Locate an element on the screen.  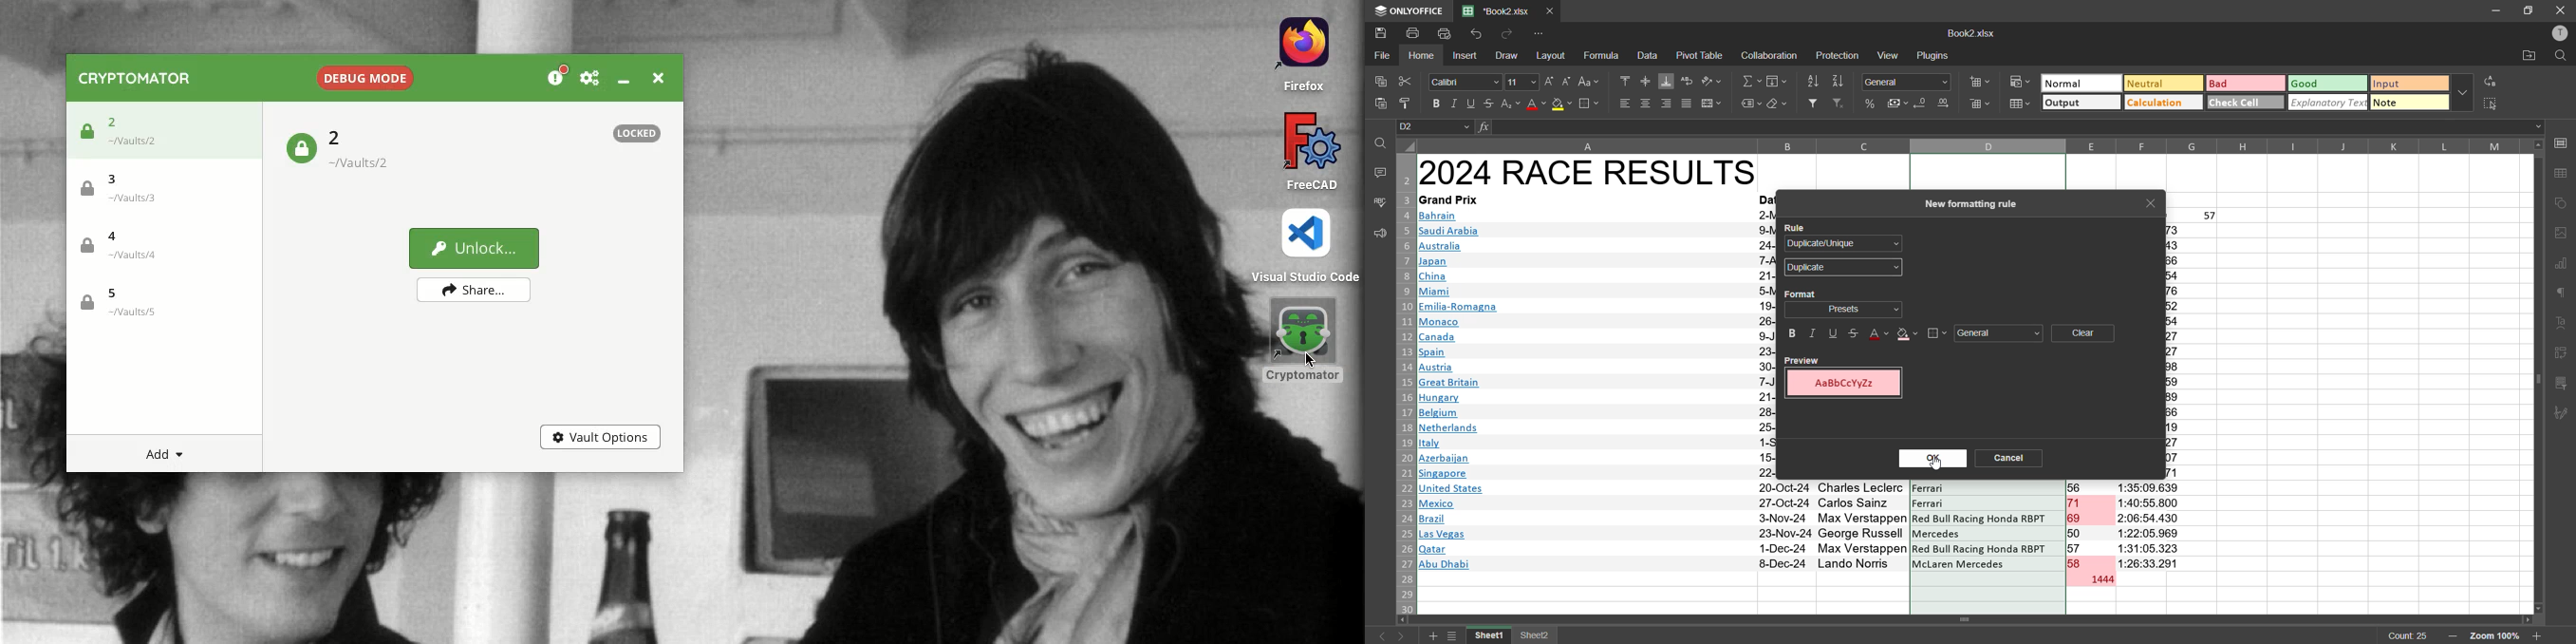
plugins is located at coordinates (1933, 55).